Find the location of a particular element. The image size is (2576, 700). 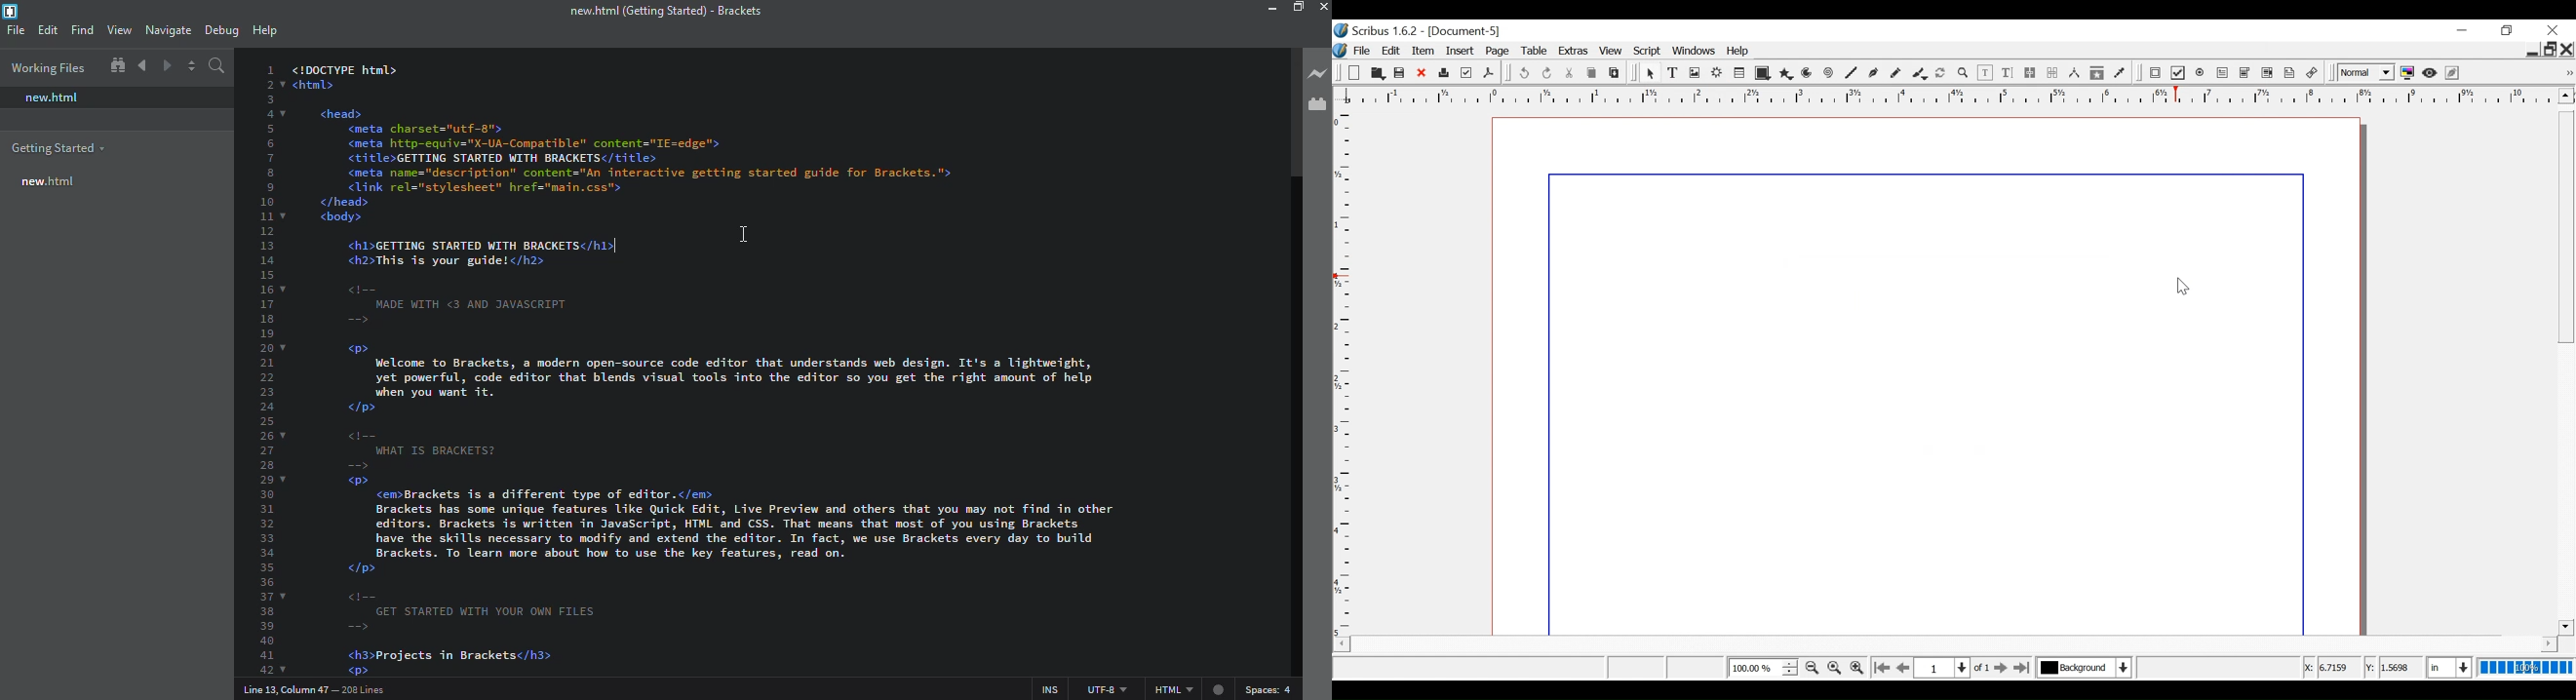

search is located at coordinates (217, 66).